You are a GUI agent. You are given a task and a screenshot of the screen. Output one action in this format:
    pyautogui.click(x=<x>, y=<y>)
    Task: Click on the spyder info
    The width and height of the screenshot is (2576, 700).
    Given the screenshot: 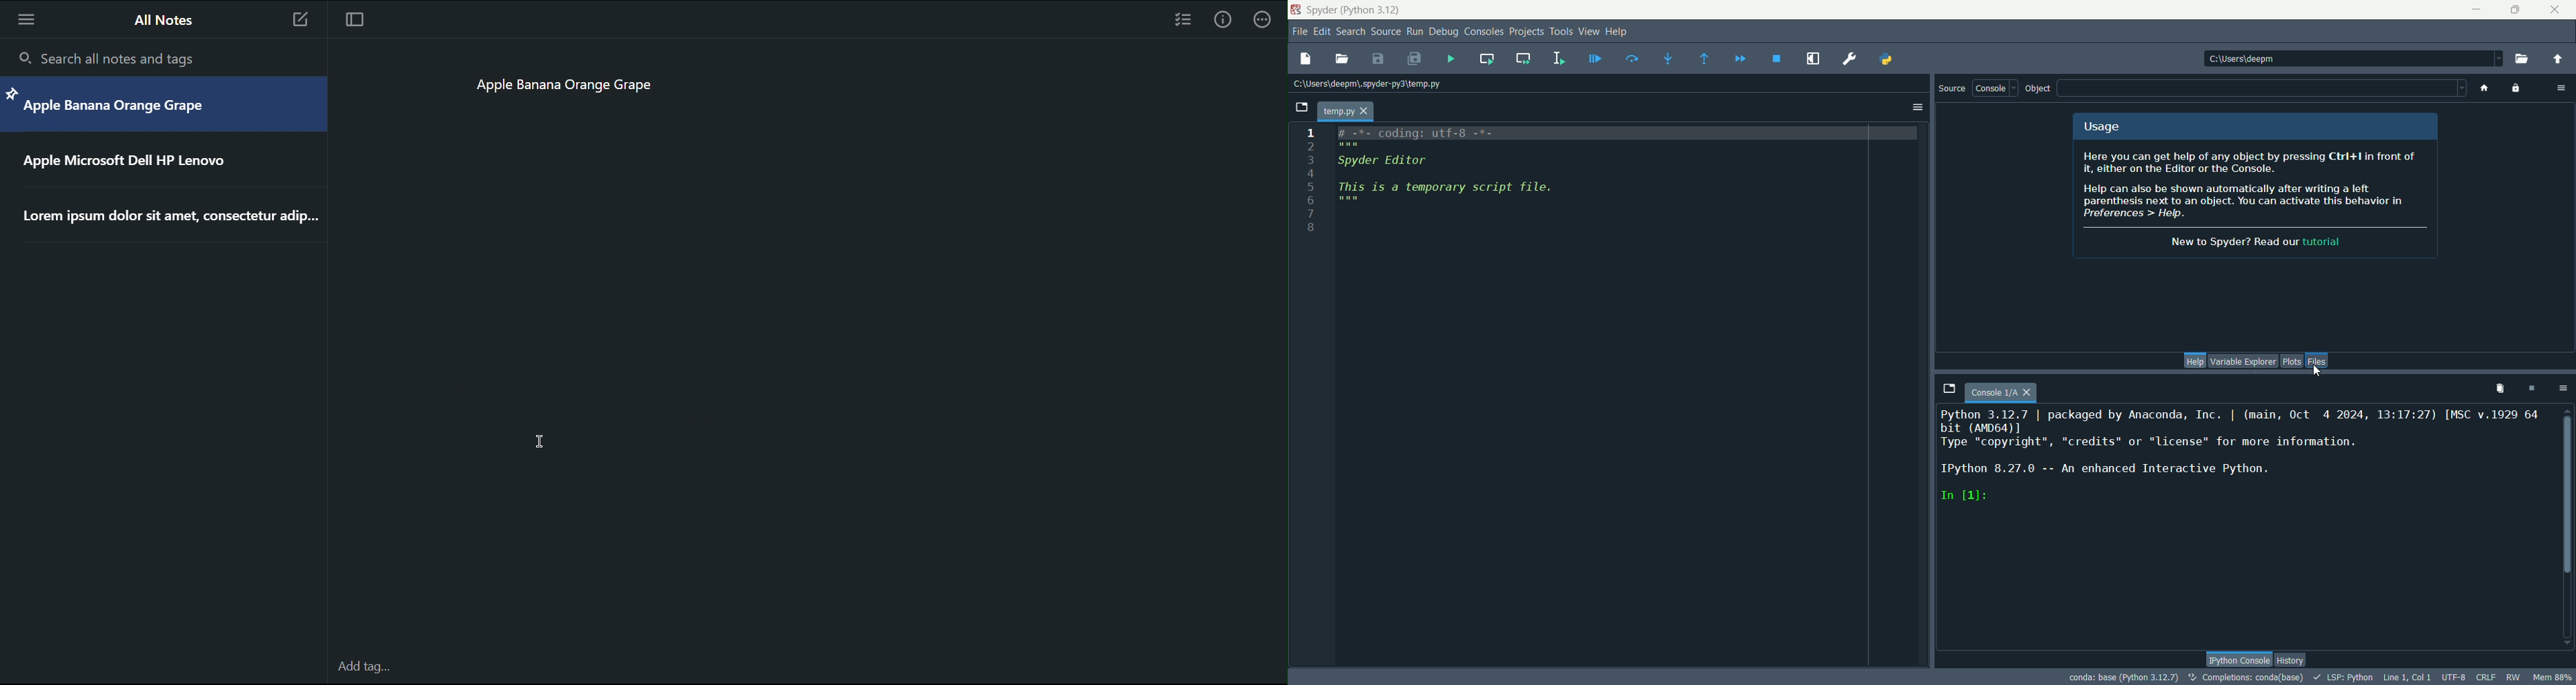 What is the action you would take?
    pyautogui.click(x=2255, y=201)
    